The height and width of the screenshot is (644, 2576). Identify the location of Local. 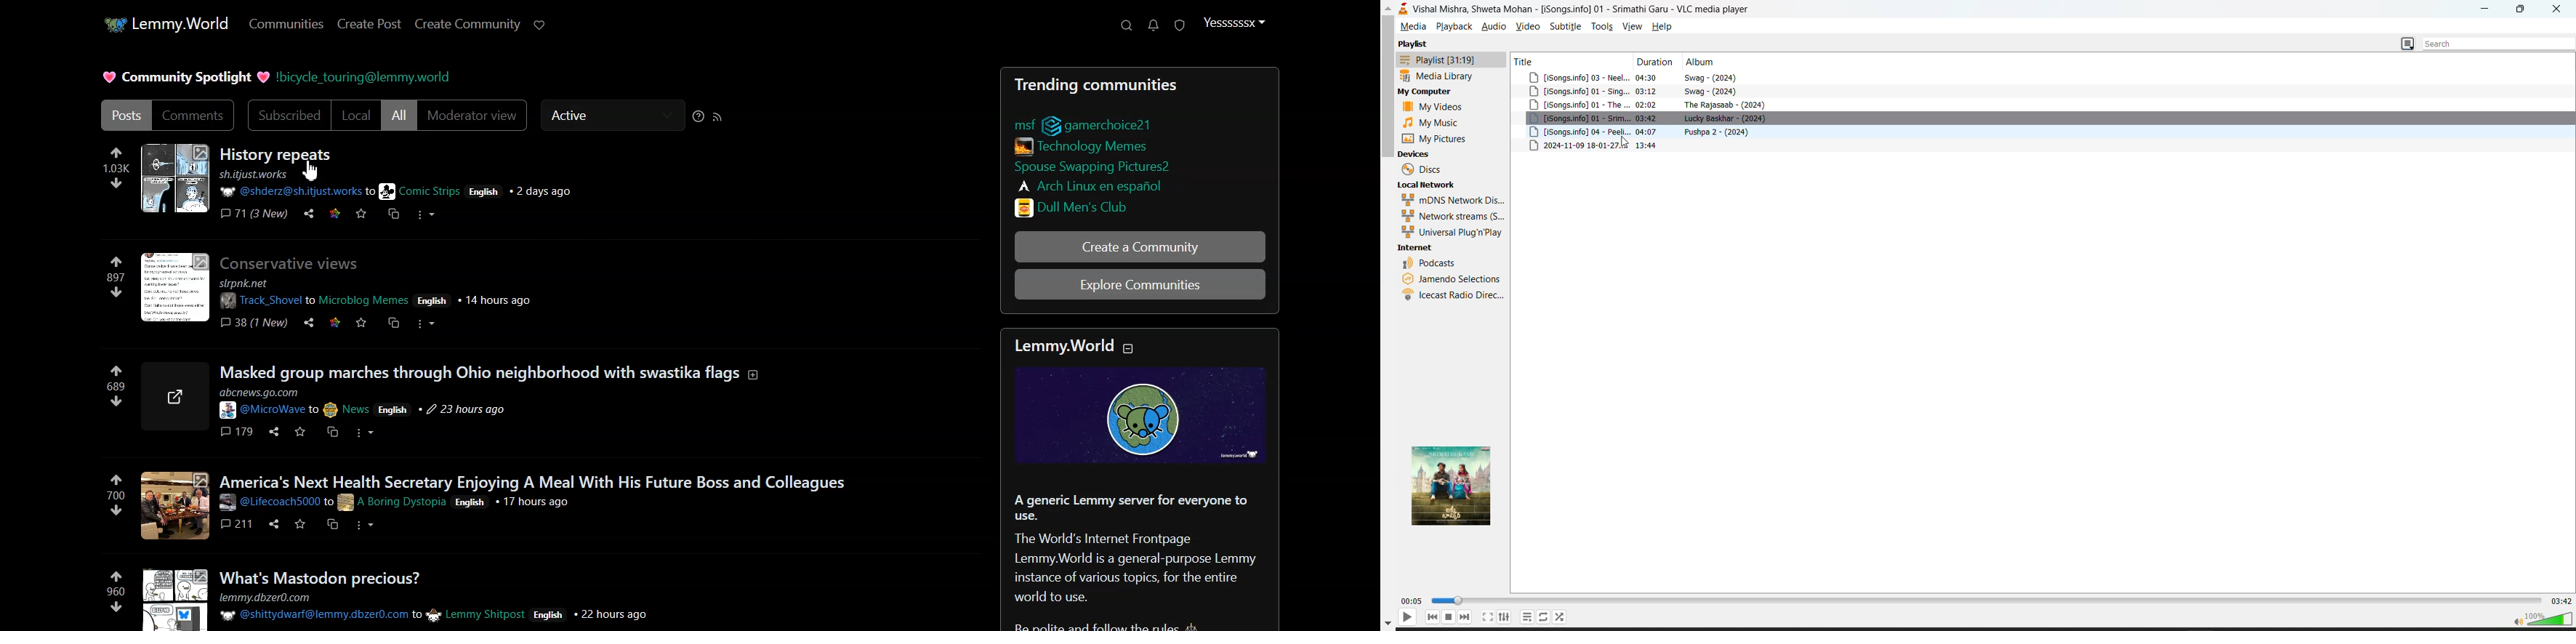
(357, 116).